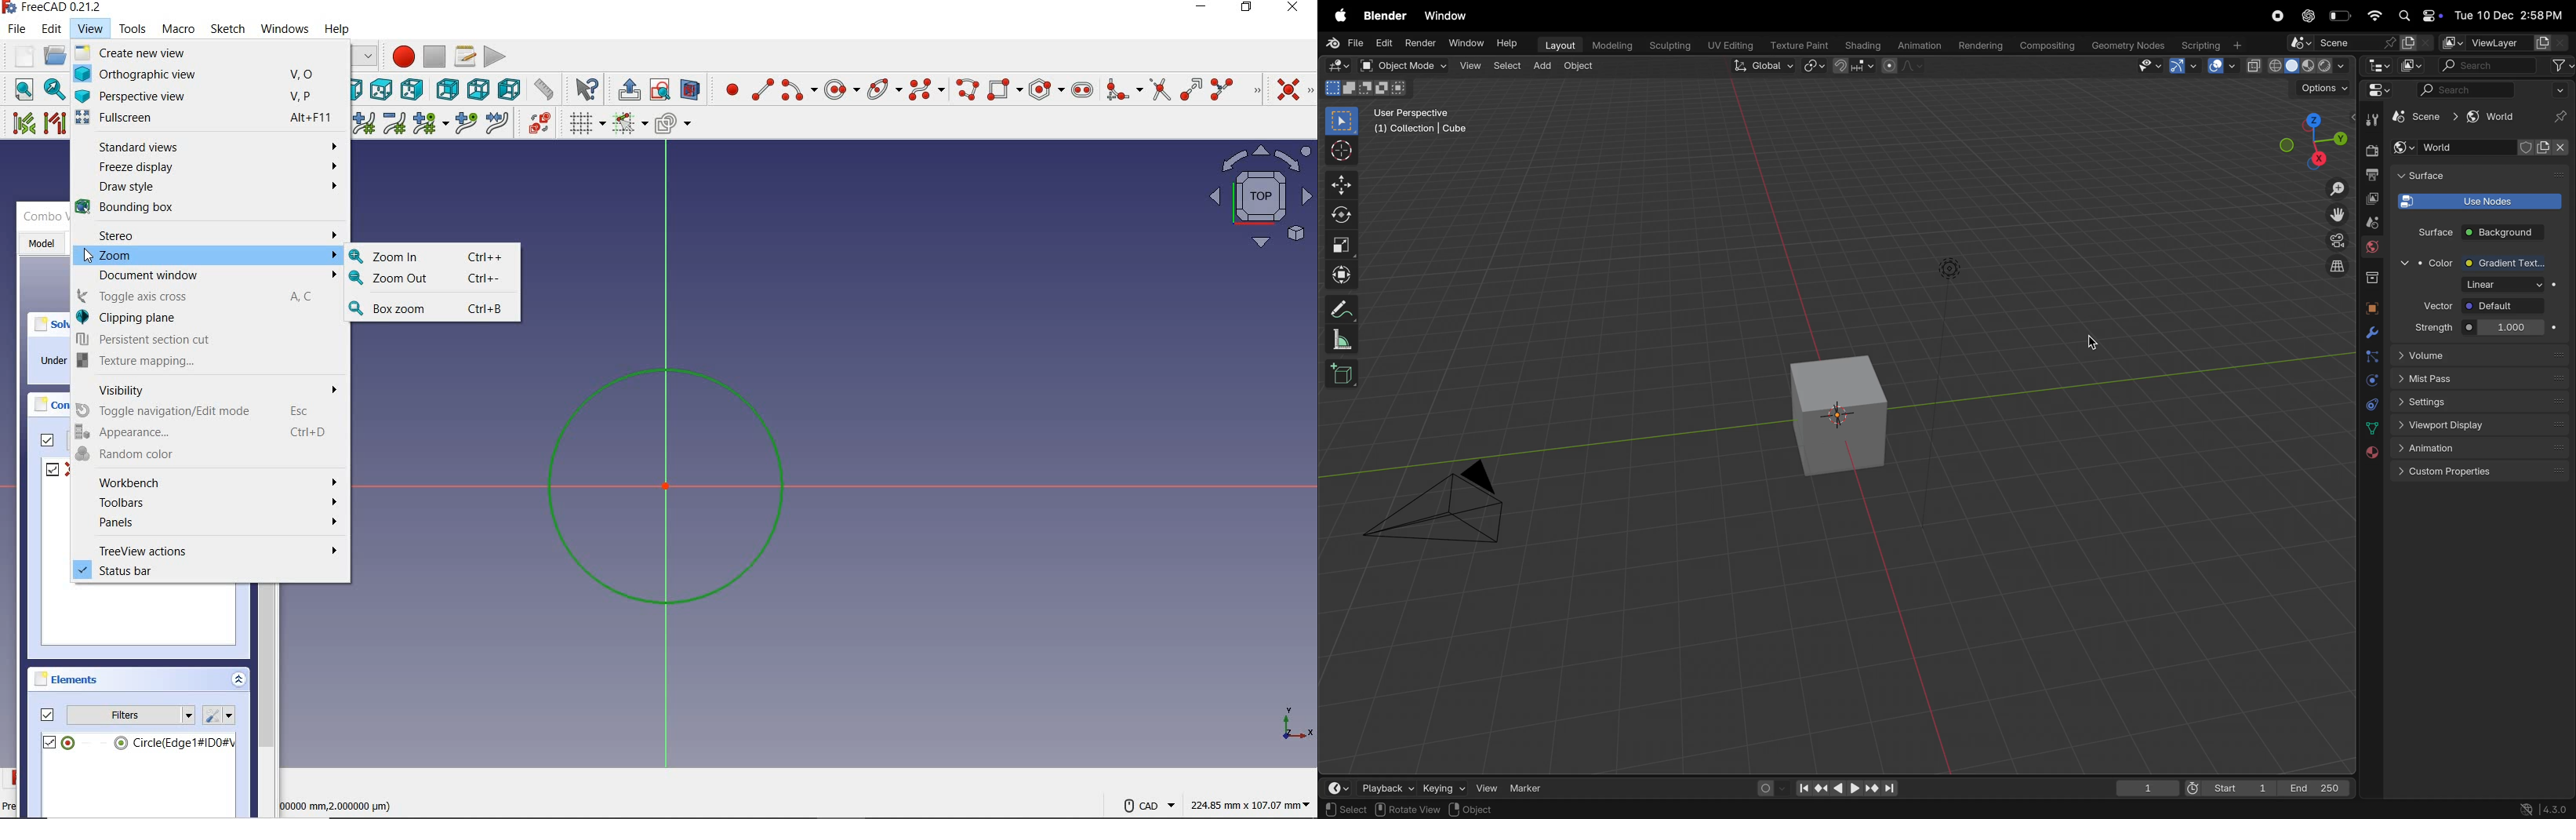 The height and width of the screenshot is (840, 2576). I want to click on Freeze display, so click(219, 167).